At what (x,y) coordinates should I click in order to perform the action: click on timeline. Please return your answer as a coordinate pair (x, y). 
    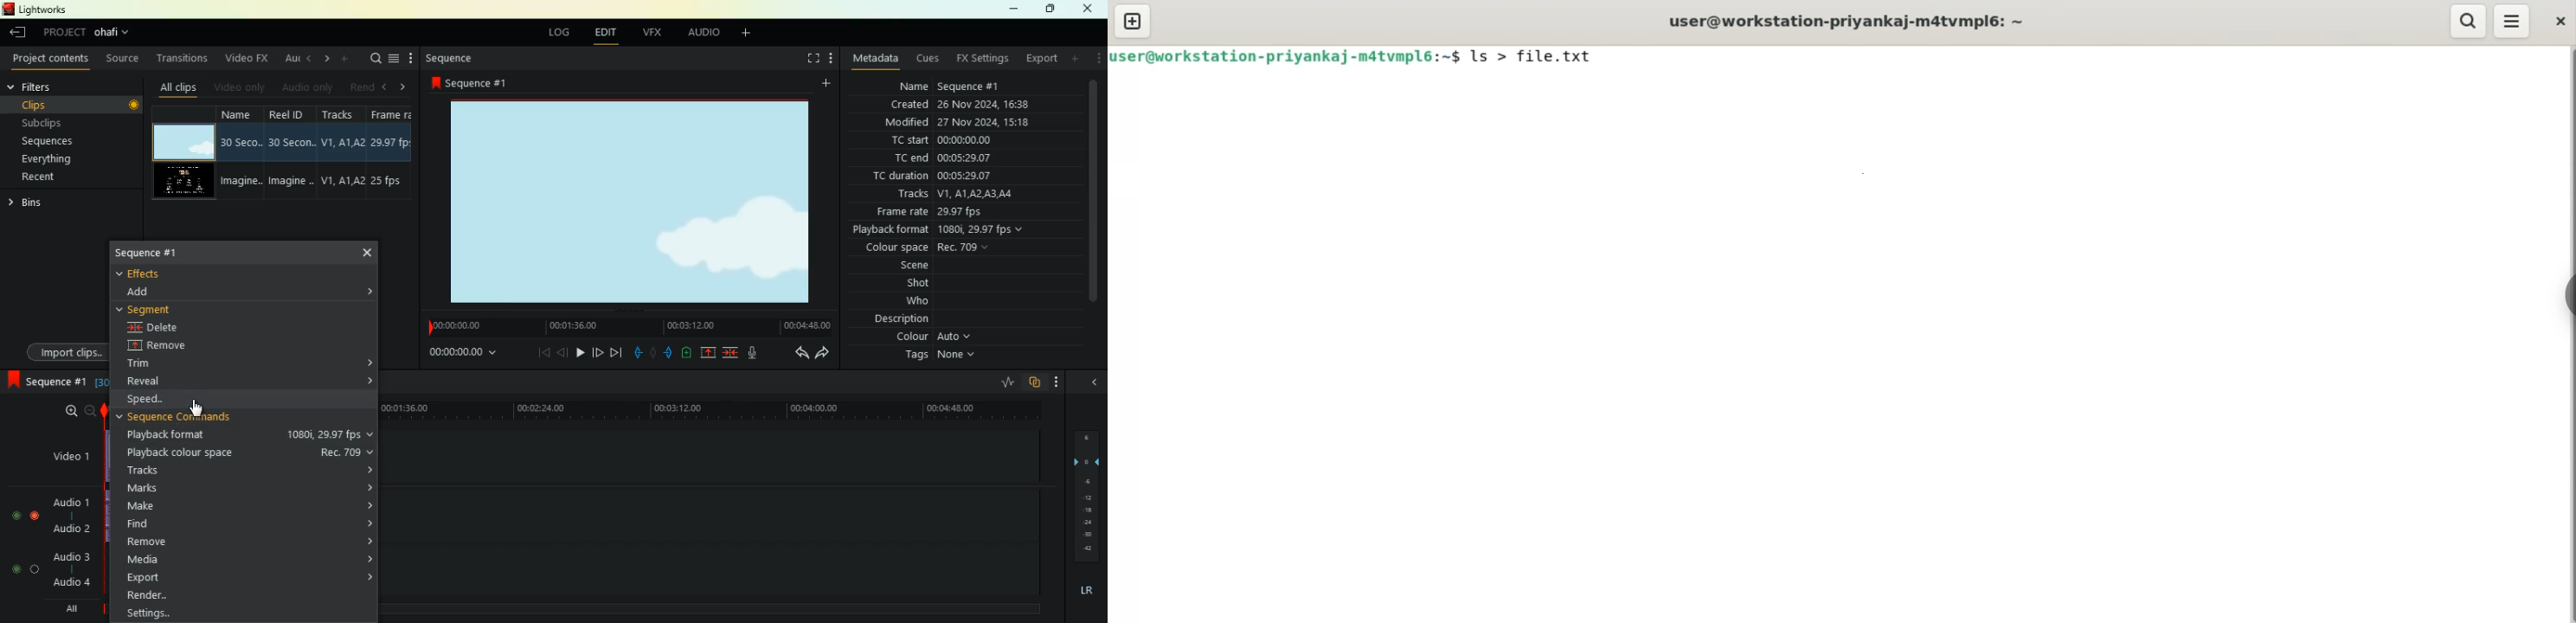
    Looking at the image, I should click on (714, 609).